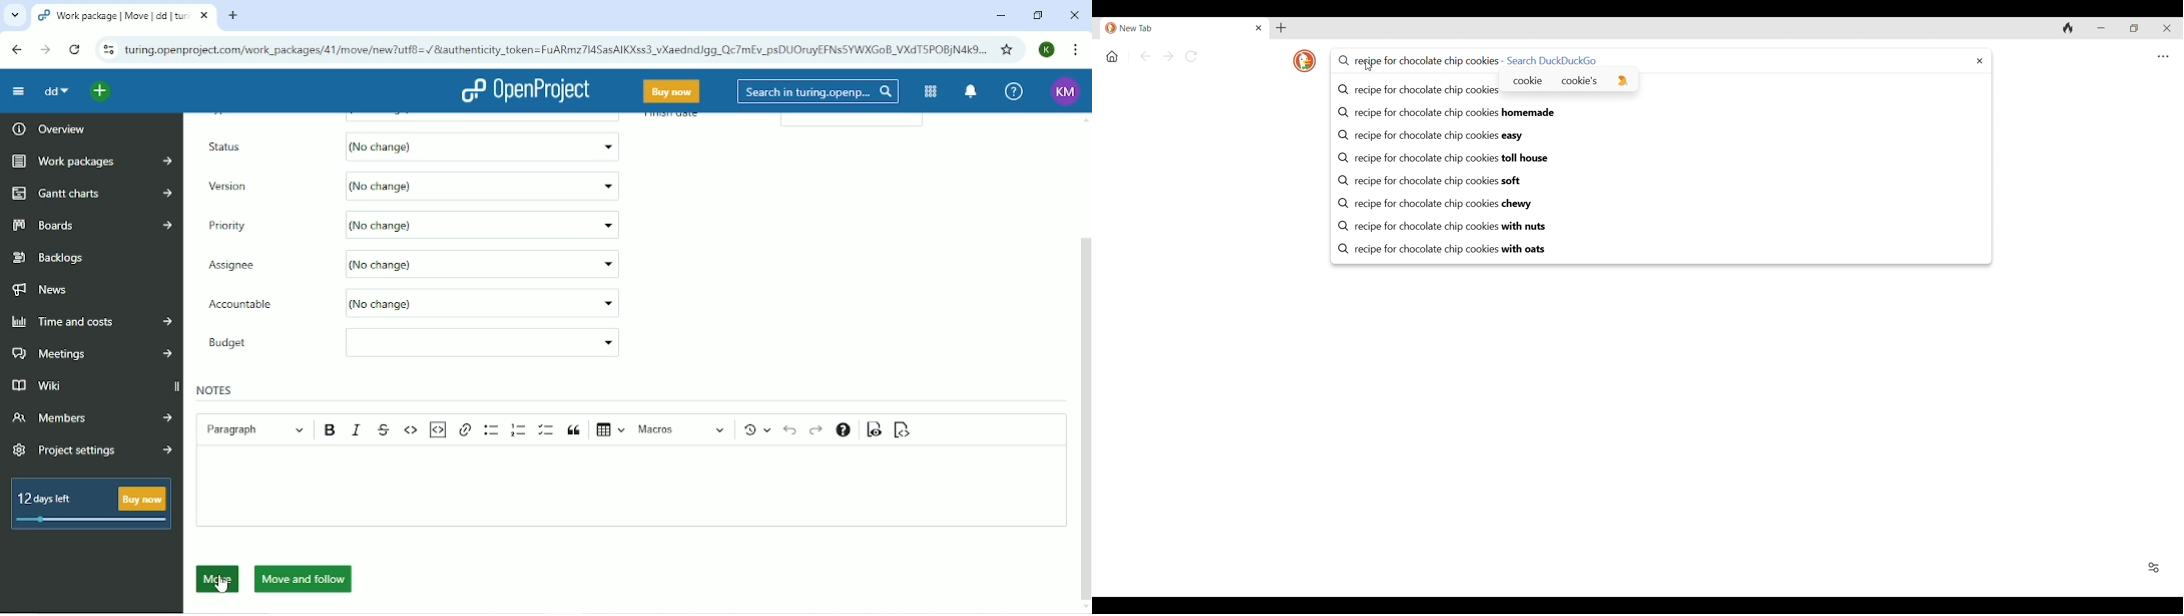 Image resolution: width=2184 pixels, height=616 pixels. I want to click on Modules, so click(928, 92).